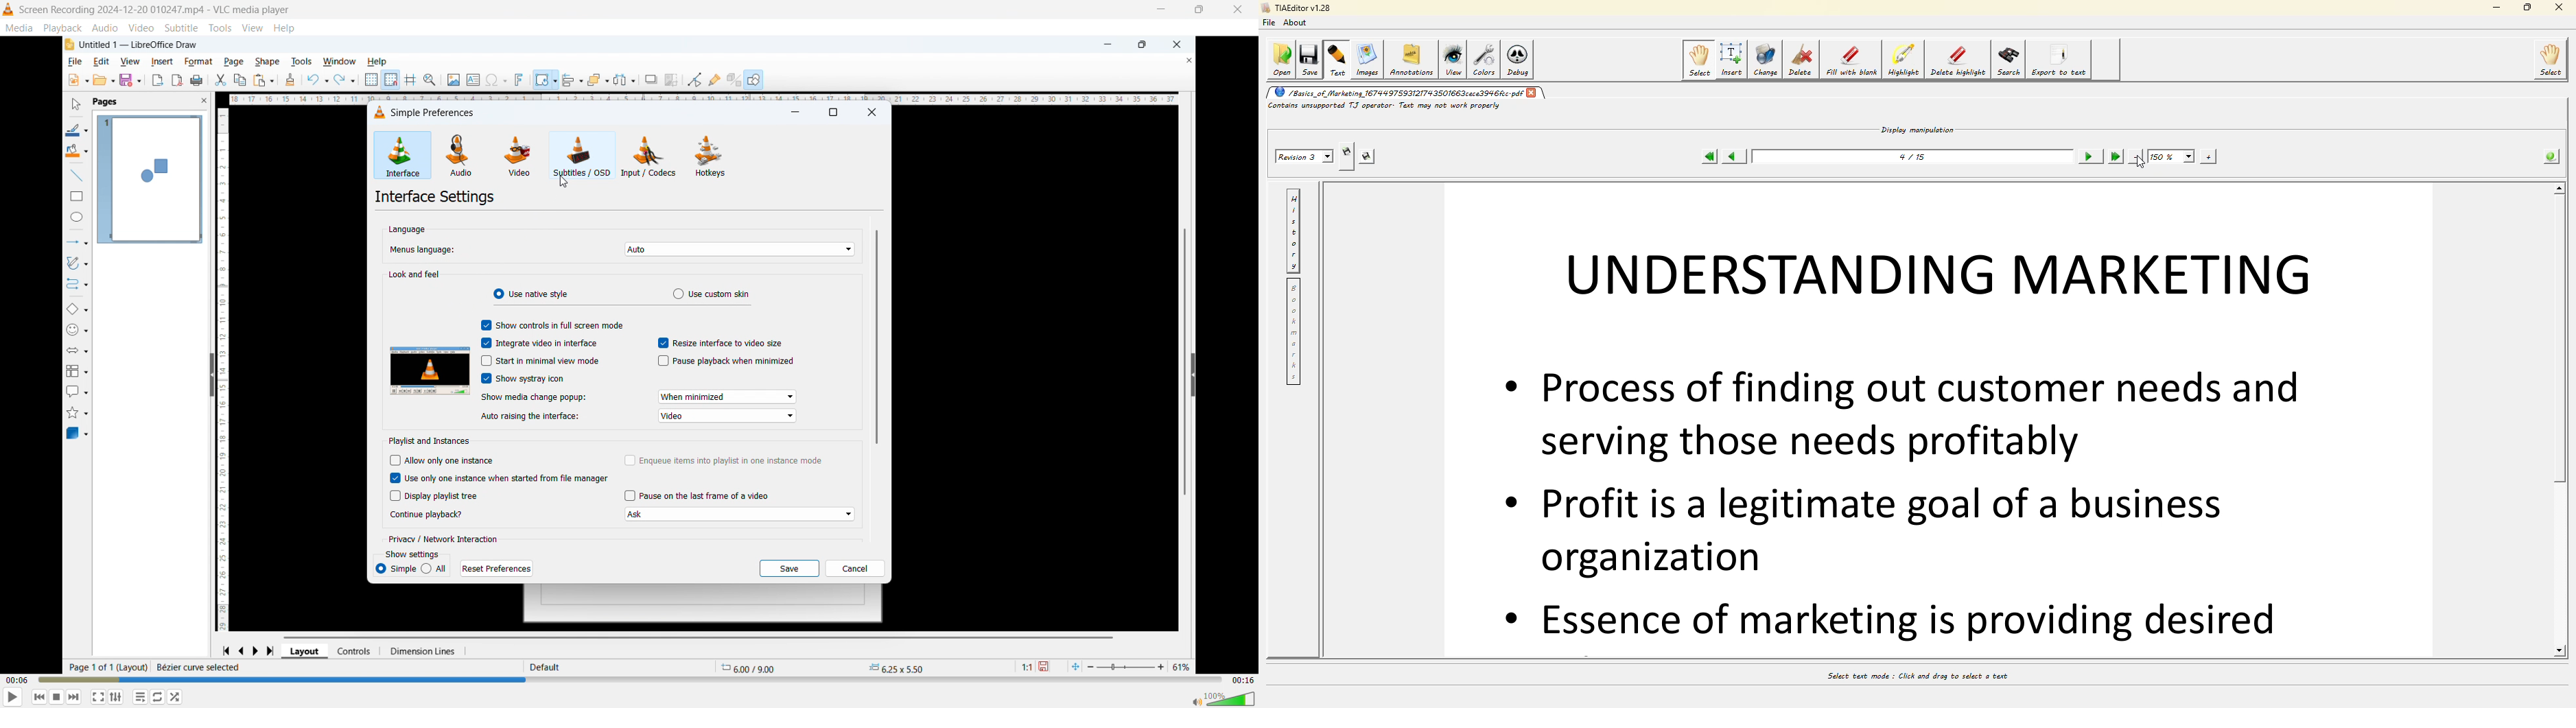 Image resolution: width=2576 pixels, height=728 pixels. Describe the element at coordinates (834, 113) in the screenshot. I see `maximise ` at that location.